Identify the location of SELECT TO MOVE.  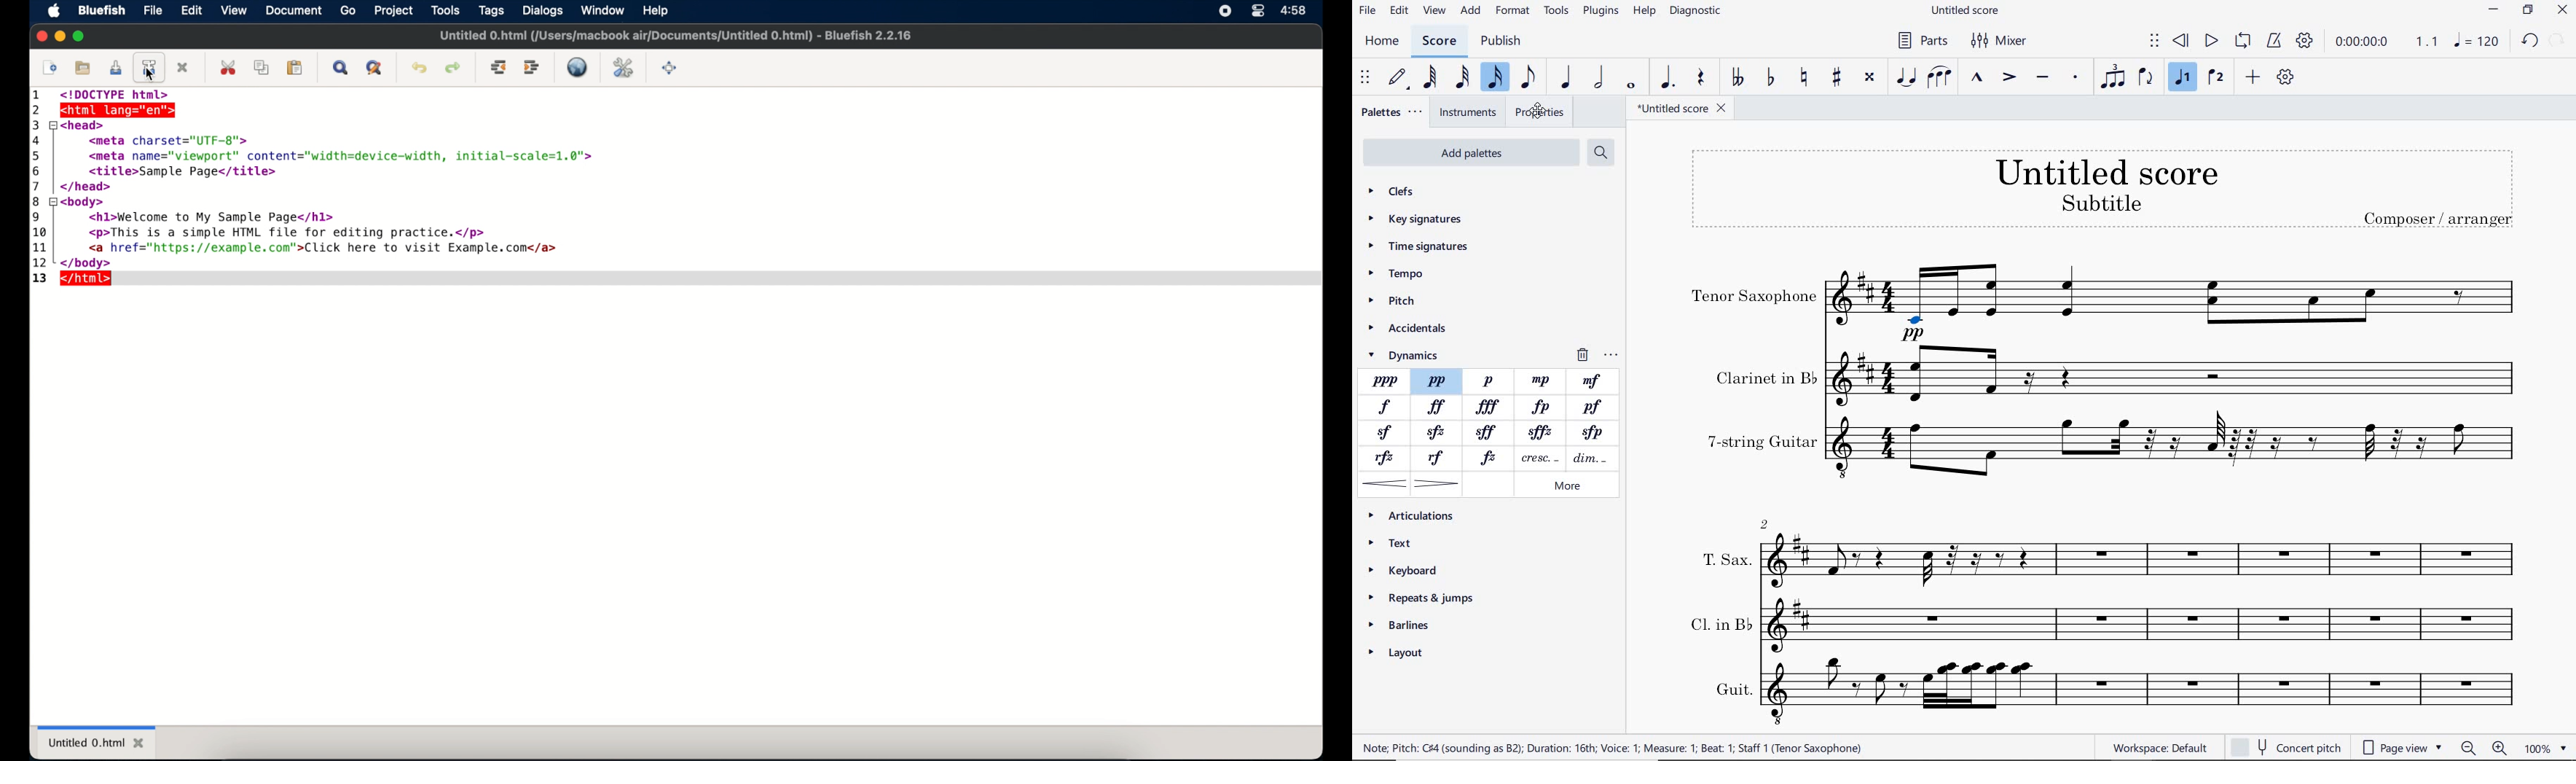
(1366, 77).